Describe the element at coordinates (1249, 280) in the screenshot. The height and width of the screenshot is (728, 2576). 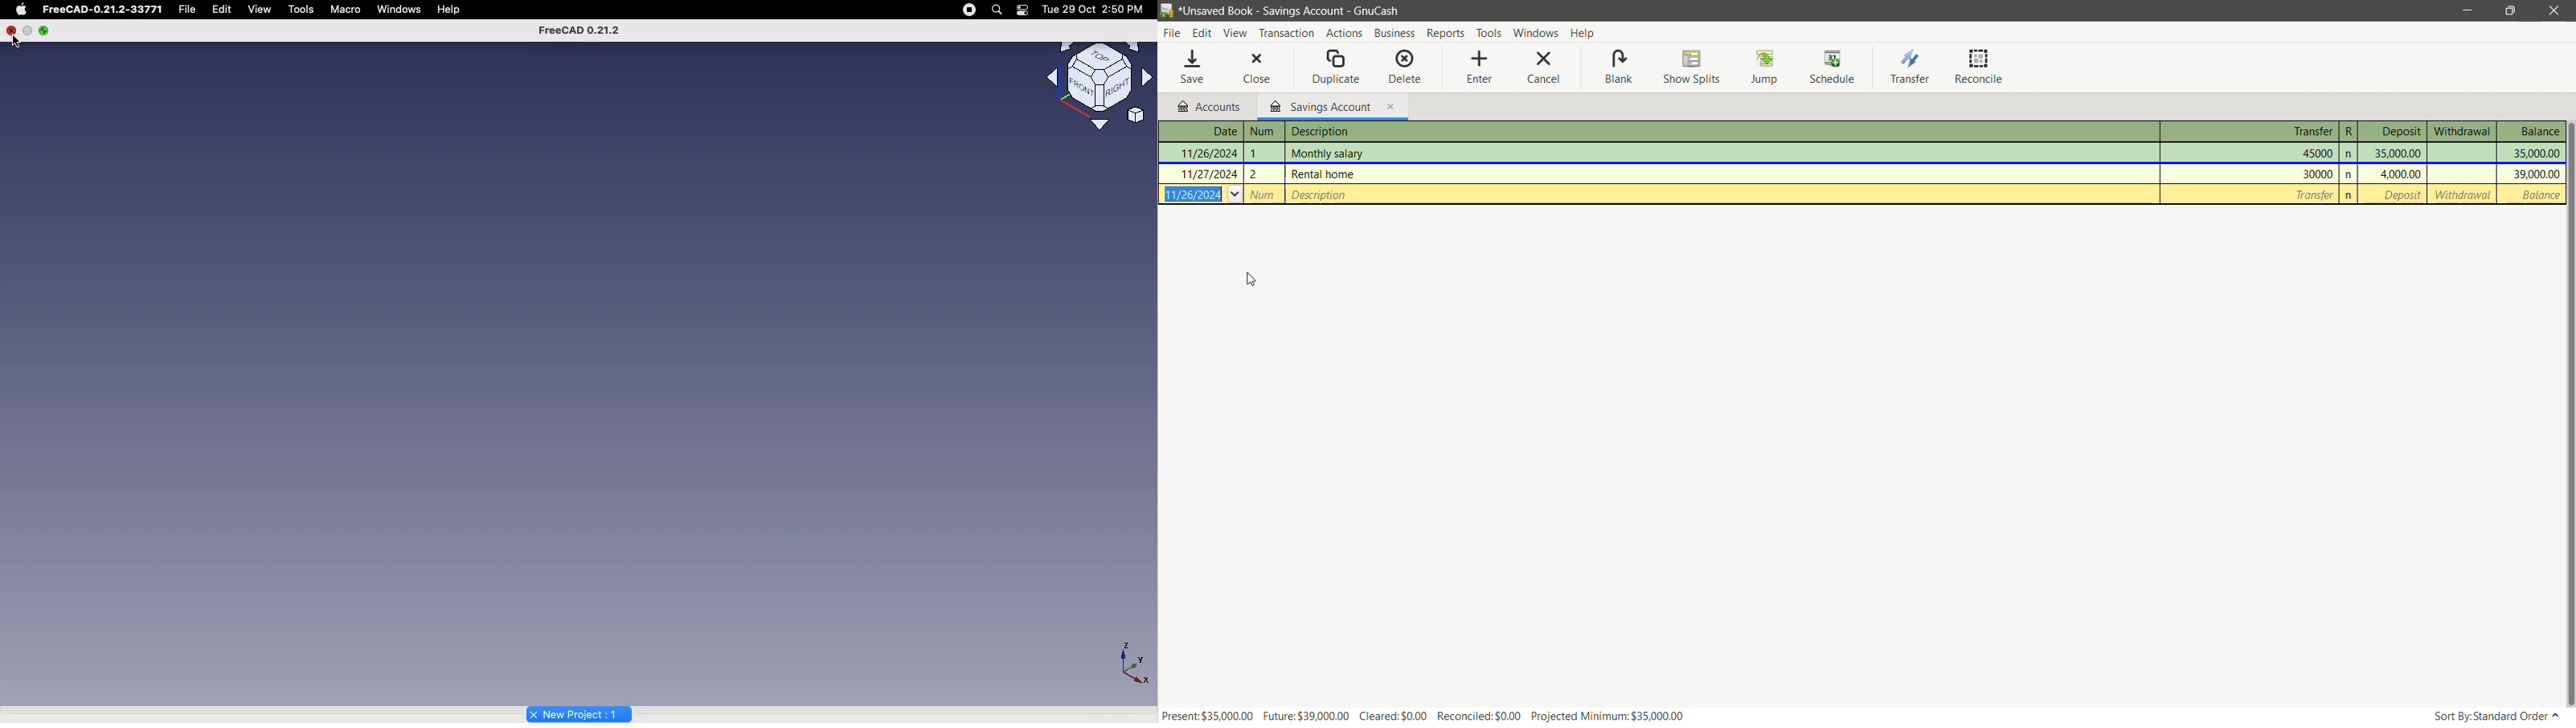
I see `Cursor` at that location.